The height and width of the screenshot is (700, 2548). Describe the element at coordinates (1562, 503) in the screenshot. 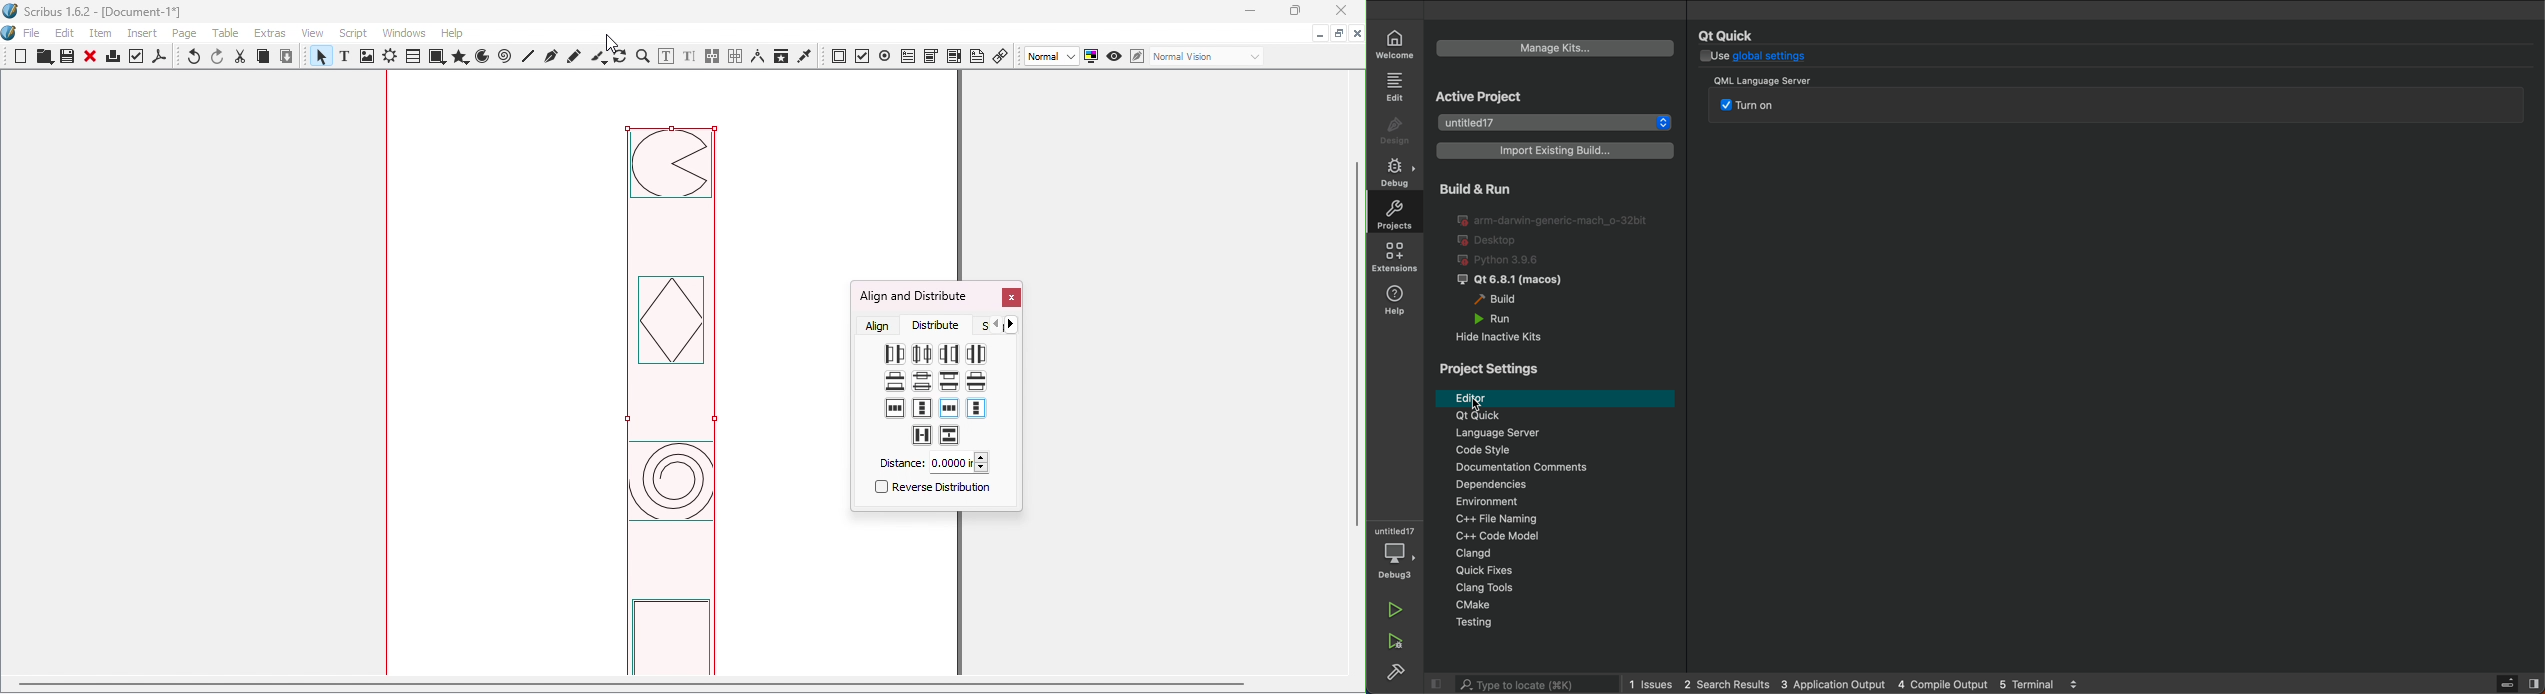

I see `Environment ` at that location.